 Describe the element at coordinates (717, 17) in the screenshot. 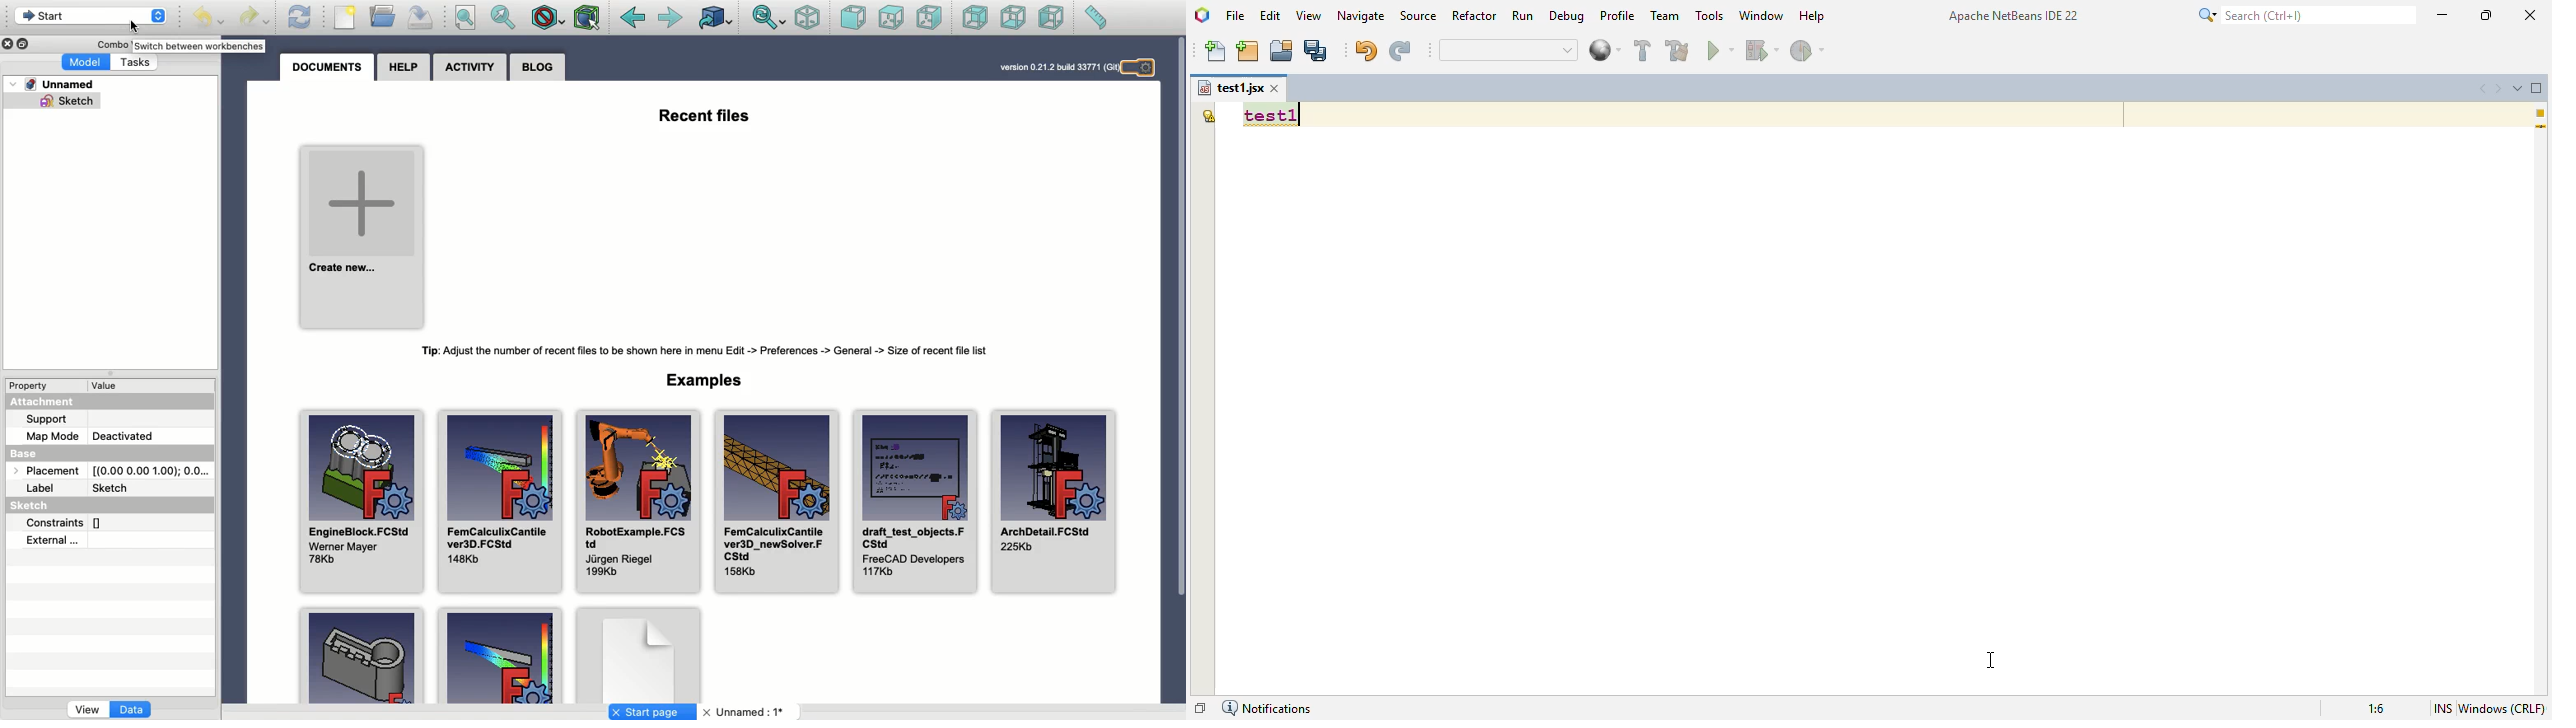

I see `Go to linked object` at that location.